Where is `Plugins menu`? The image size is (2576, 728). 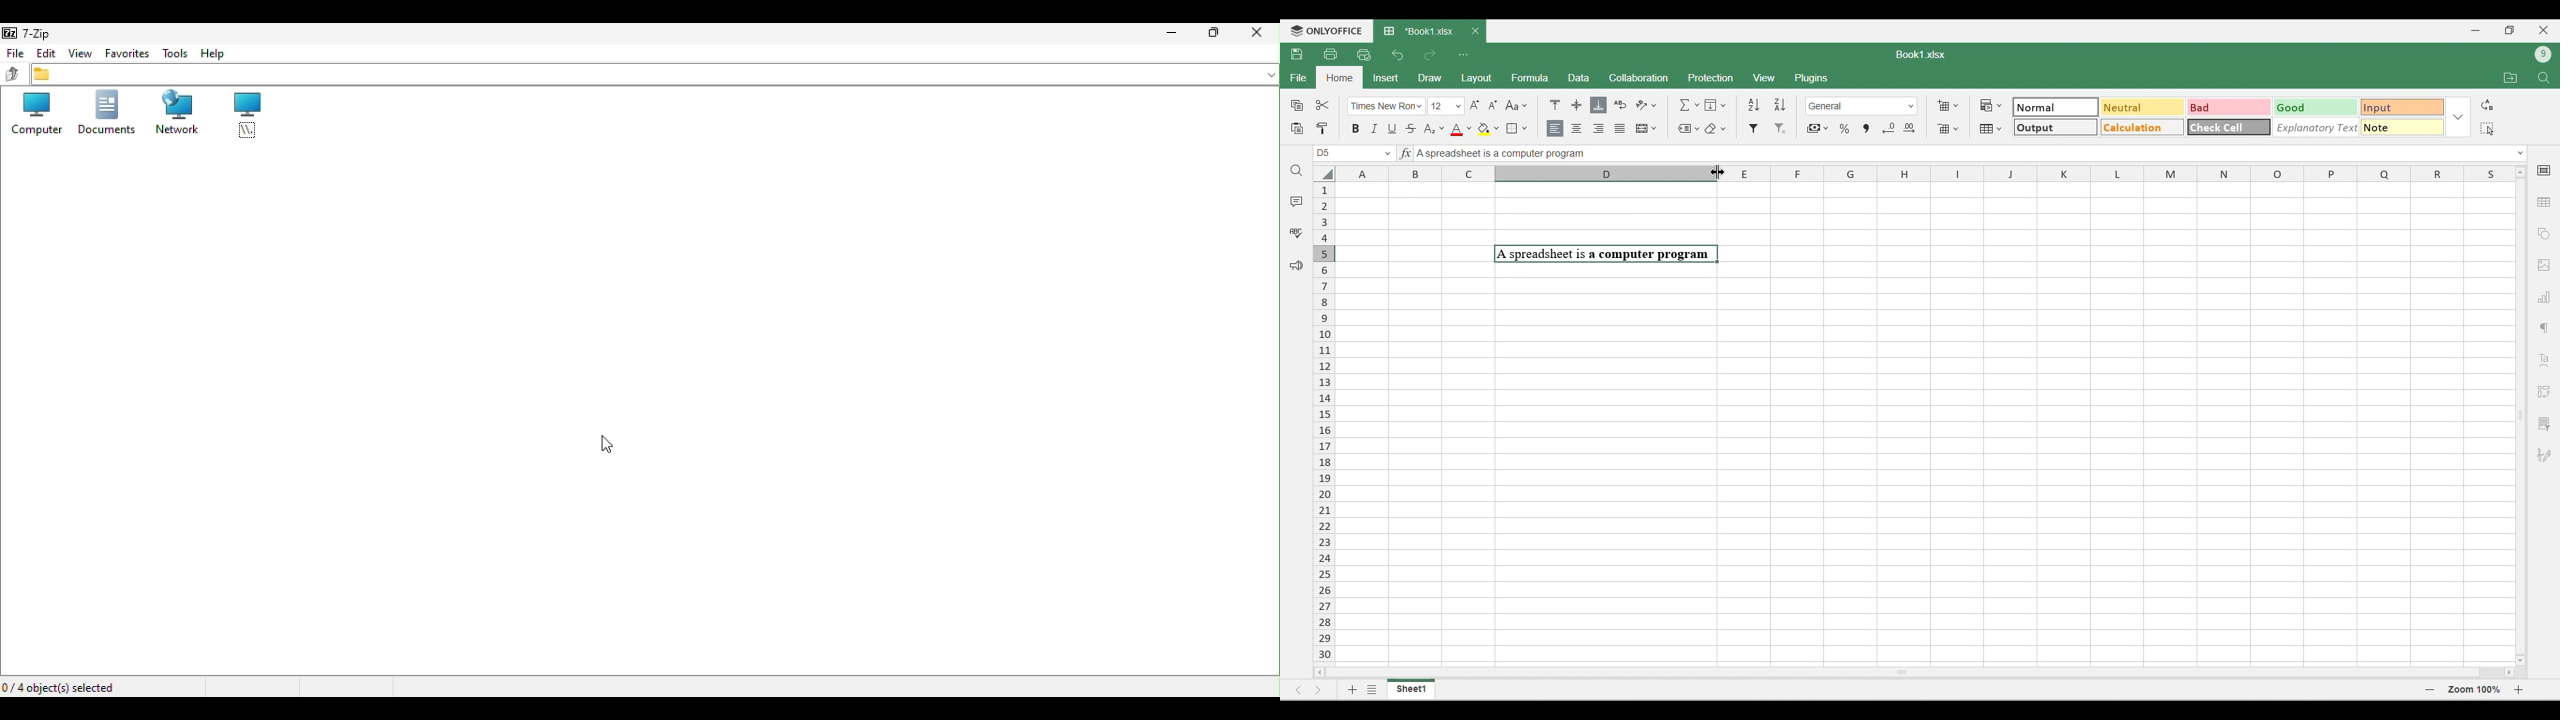 Plugins menu is located at coordinates (1813, 78).